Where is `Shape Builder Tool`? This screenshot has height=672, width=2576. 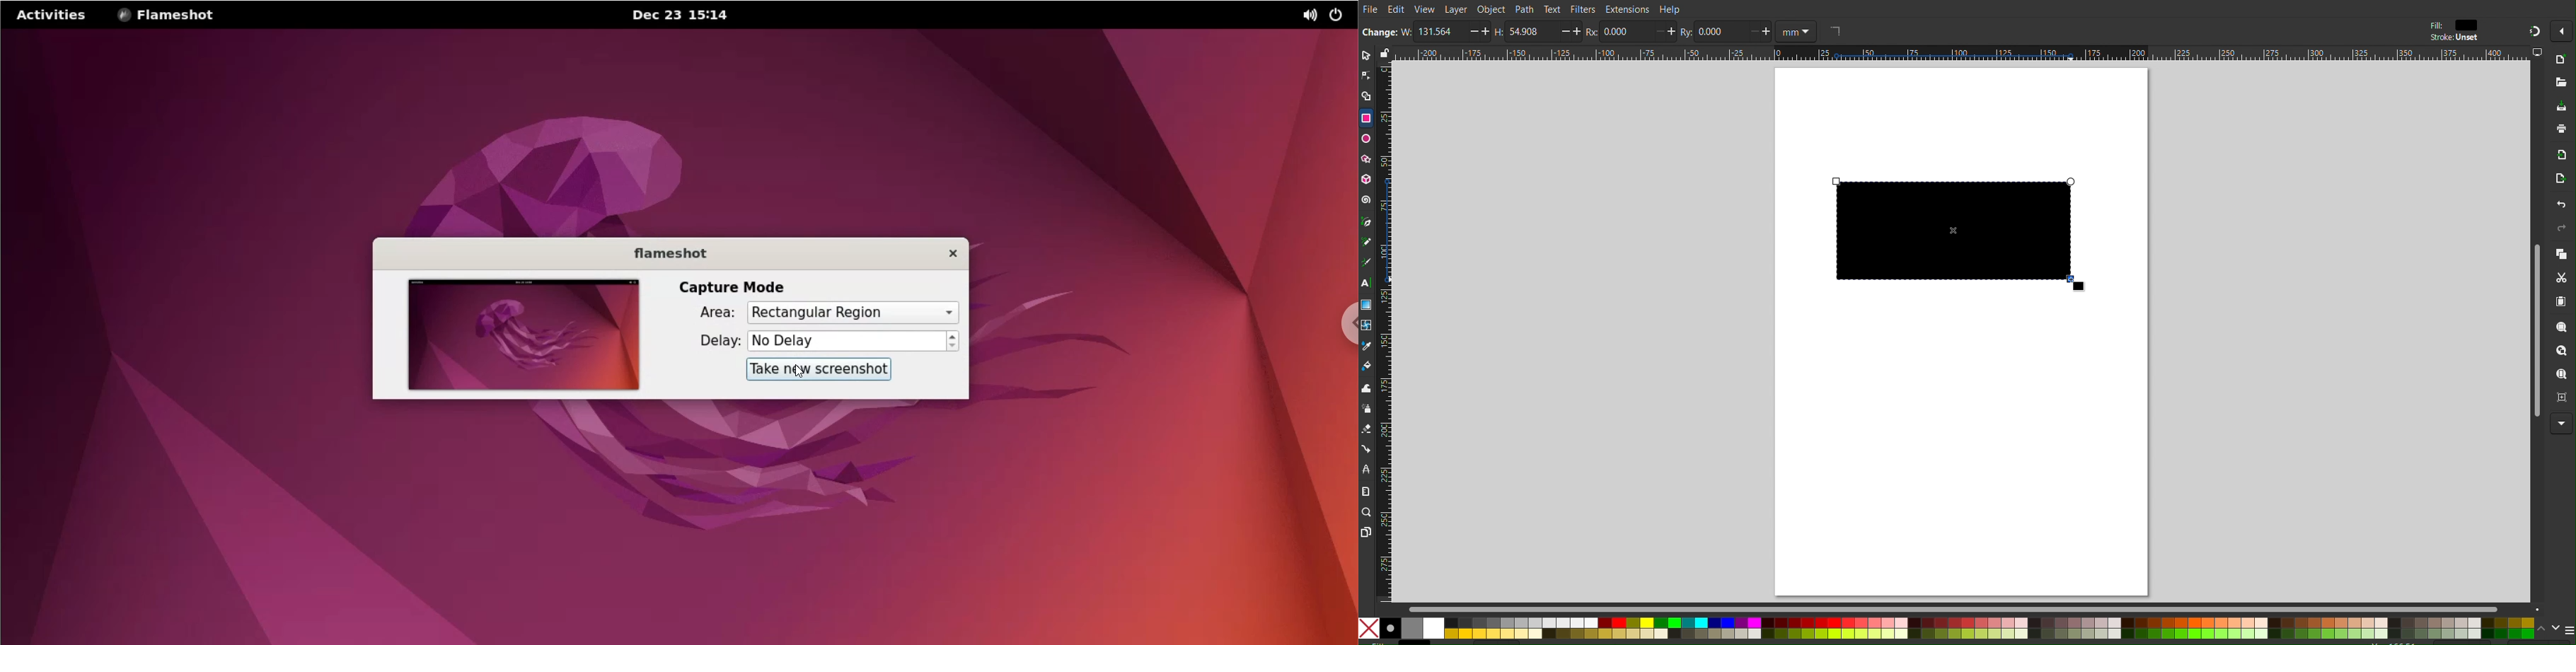 Shape Builder Tool is located at coordinates (1366, 95).